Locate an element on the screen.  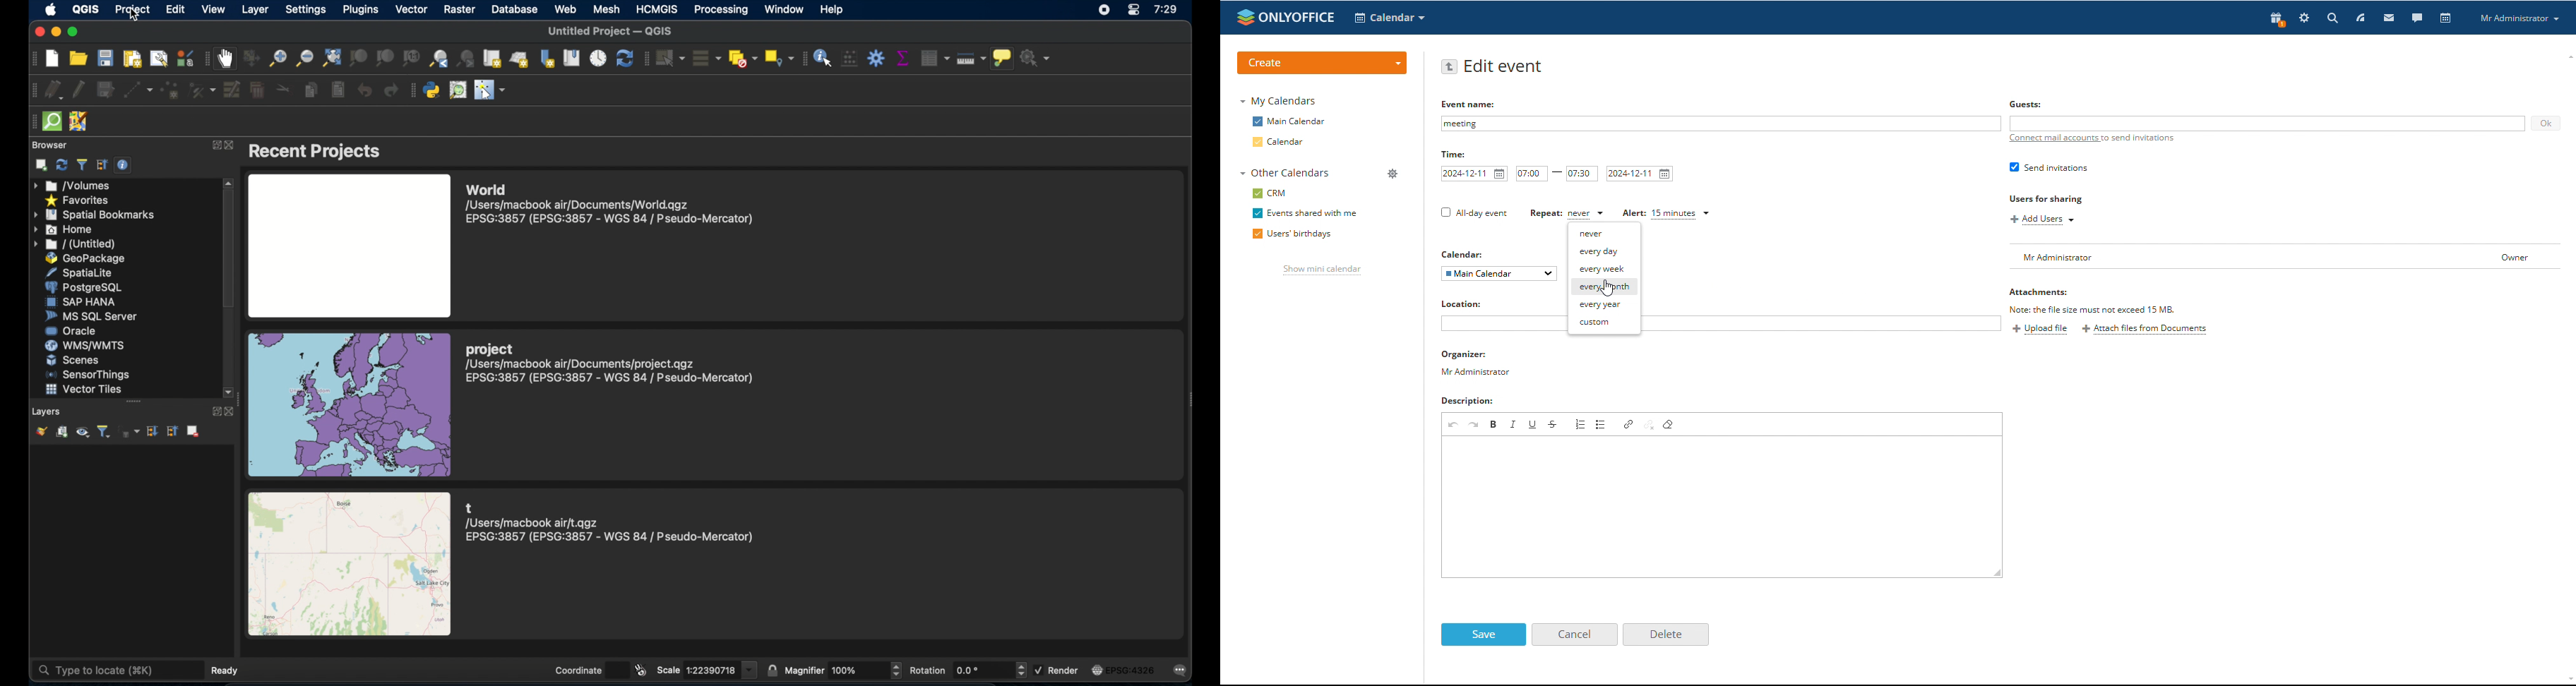
select by location is located at coordinates (779, 58).